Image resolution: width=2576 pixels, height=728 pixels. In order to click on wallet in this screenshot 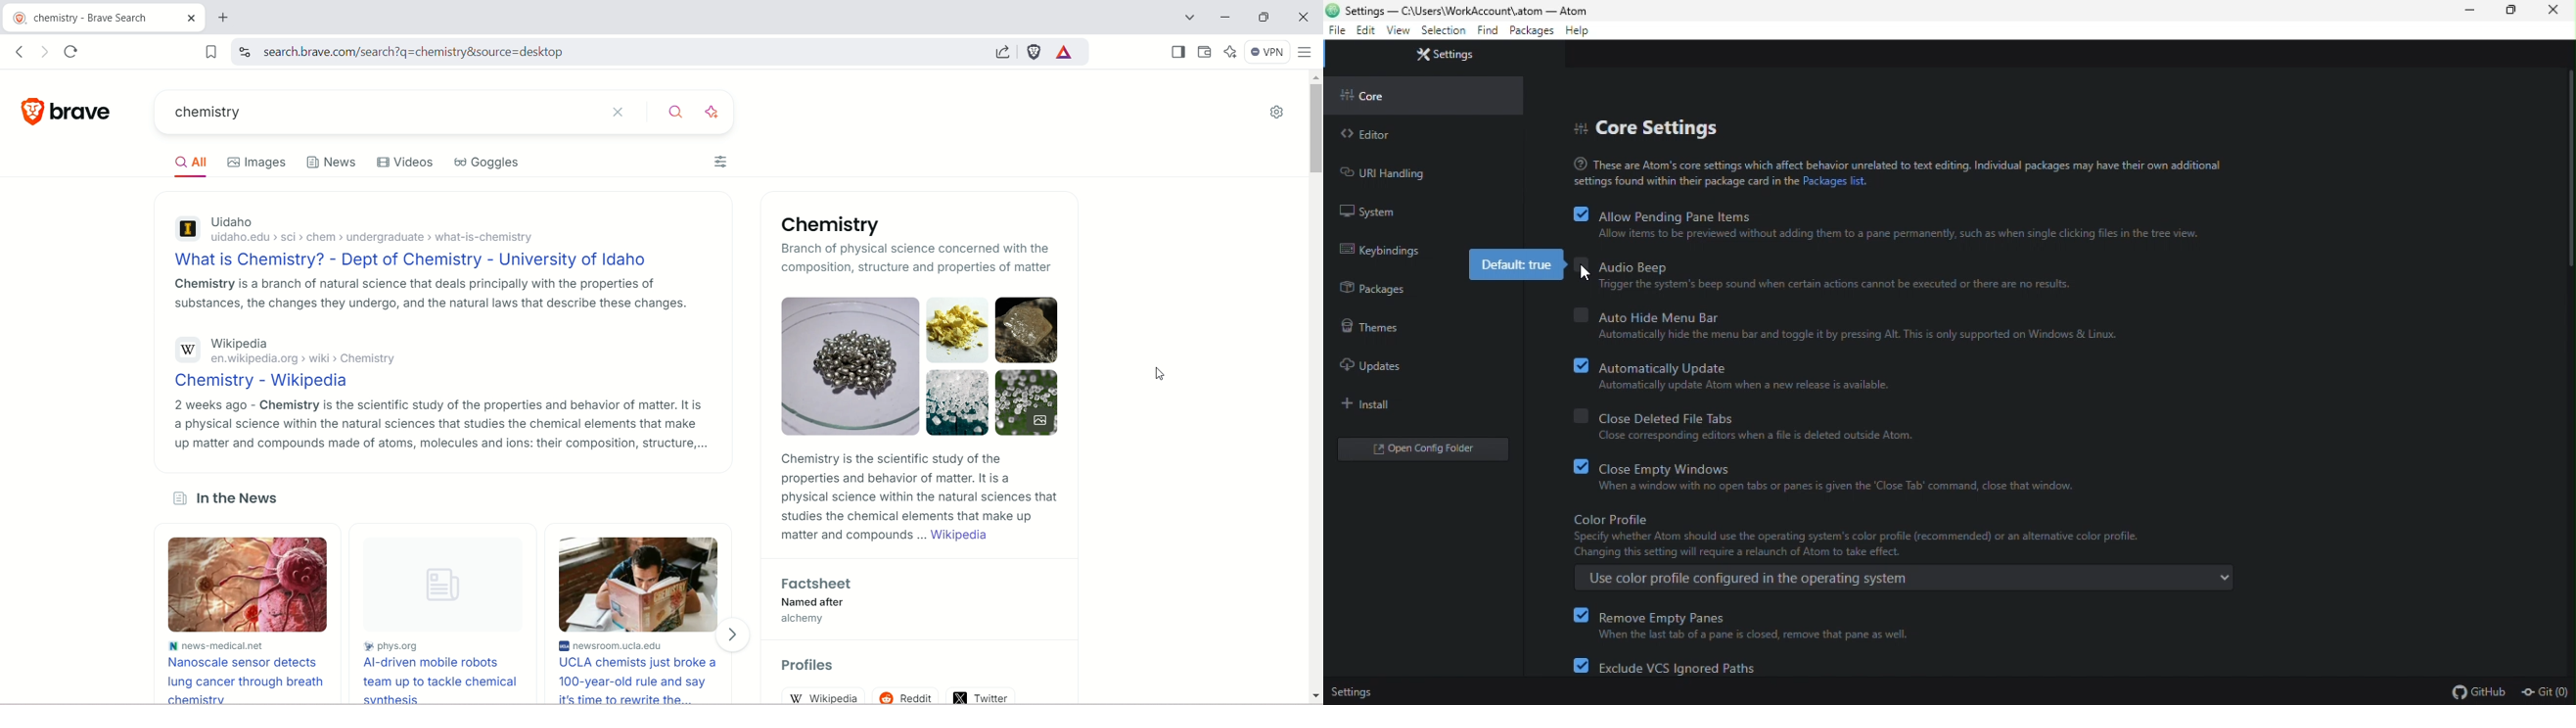, I will do `click(1205, 50)`.